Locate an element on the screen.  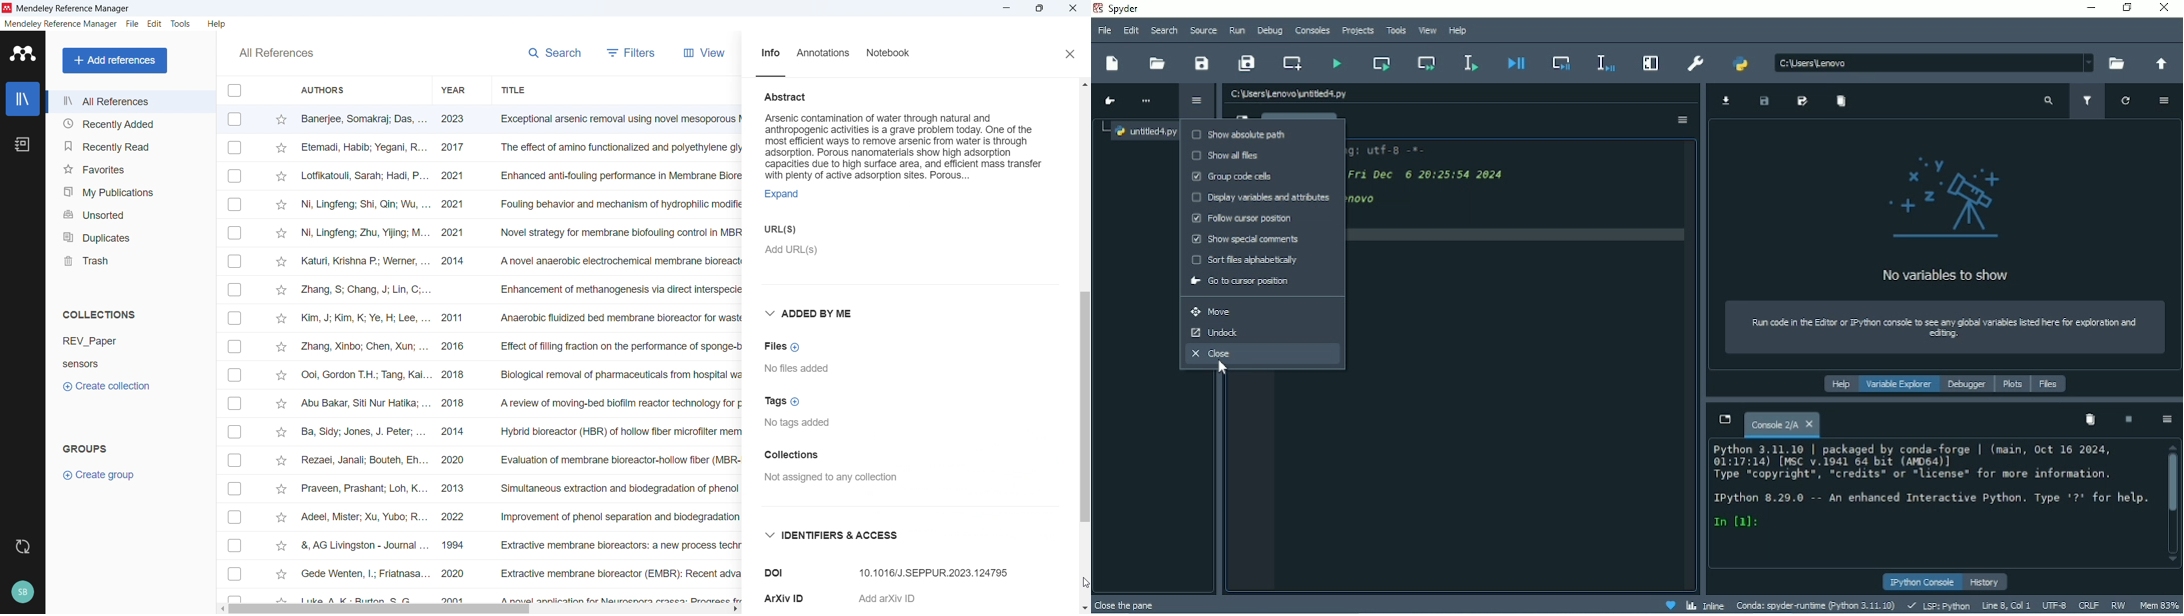
gede wenten,i friatnasa is located at coordinates (360, 570).